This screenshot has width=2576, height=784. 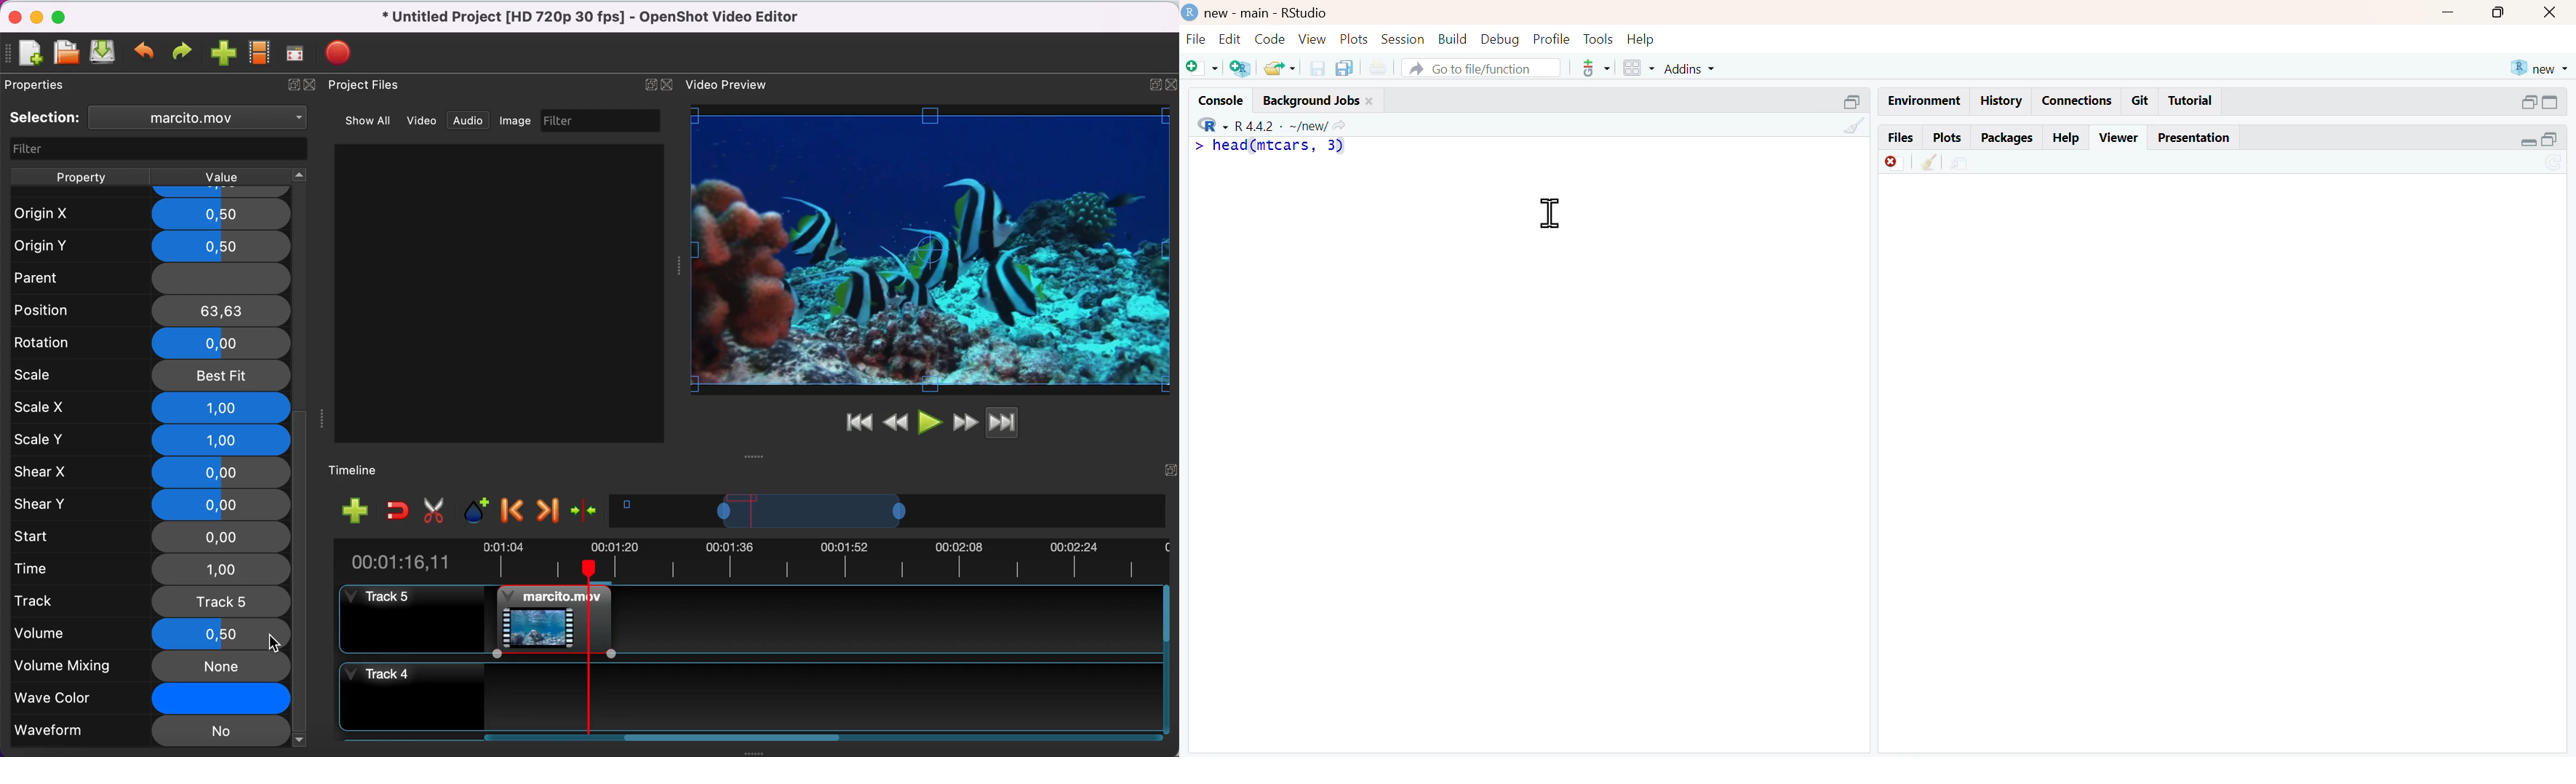 I want to click on version control, so click(x=1592, y=68).